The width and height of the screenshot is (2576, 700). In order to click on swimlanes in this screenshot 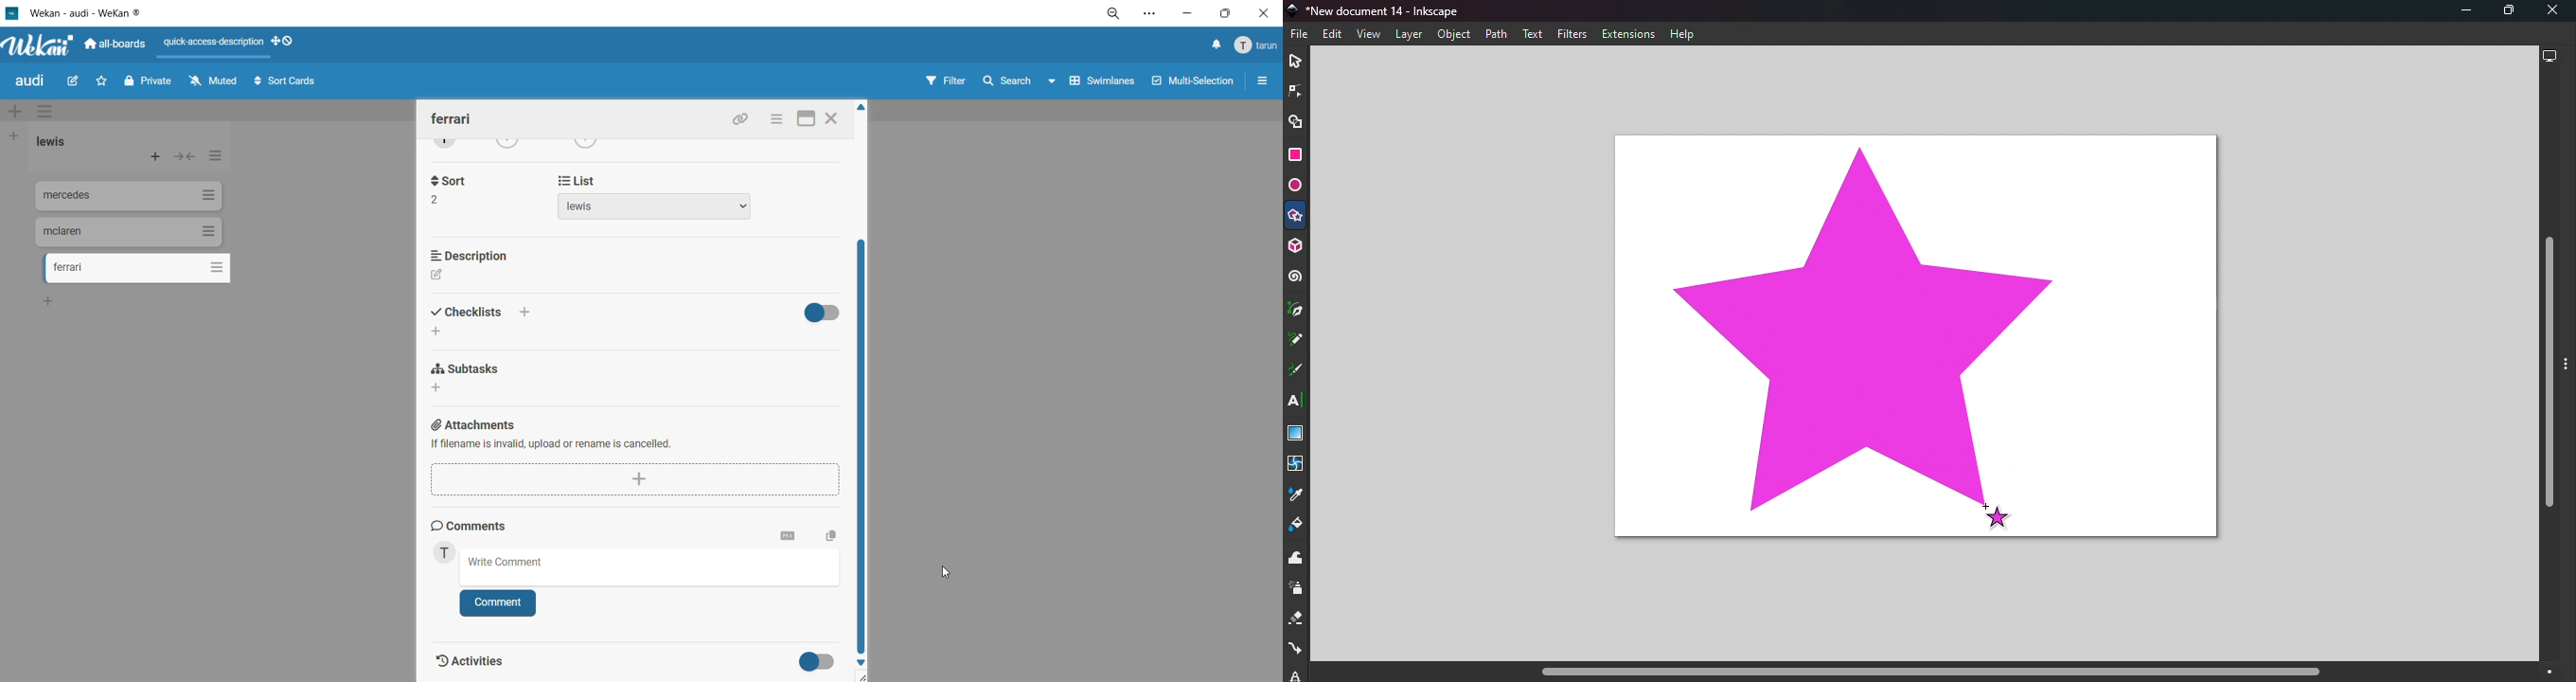, I will do `click(1099, 86)`.